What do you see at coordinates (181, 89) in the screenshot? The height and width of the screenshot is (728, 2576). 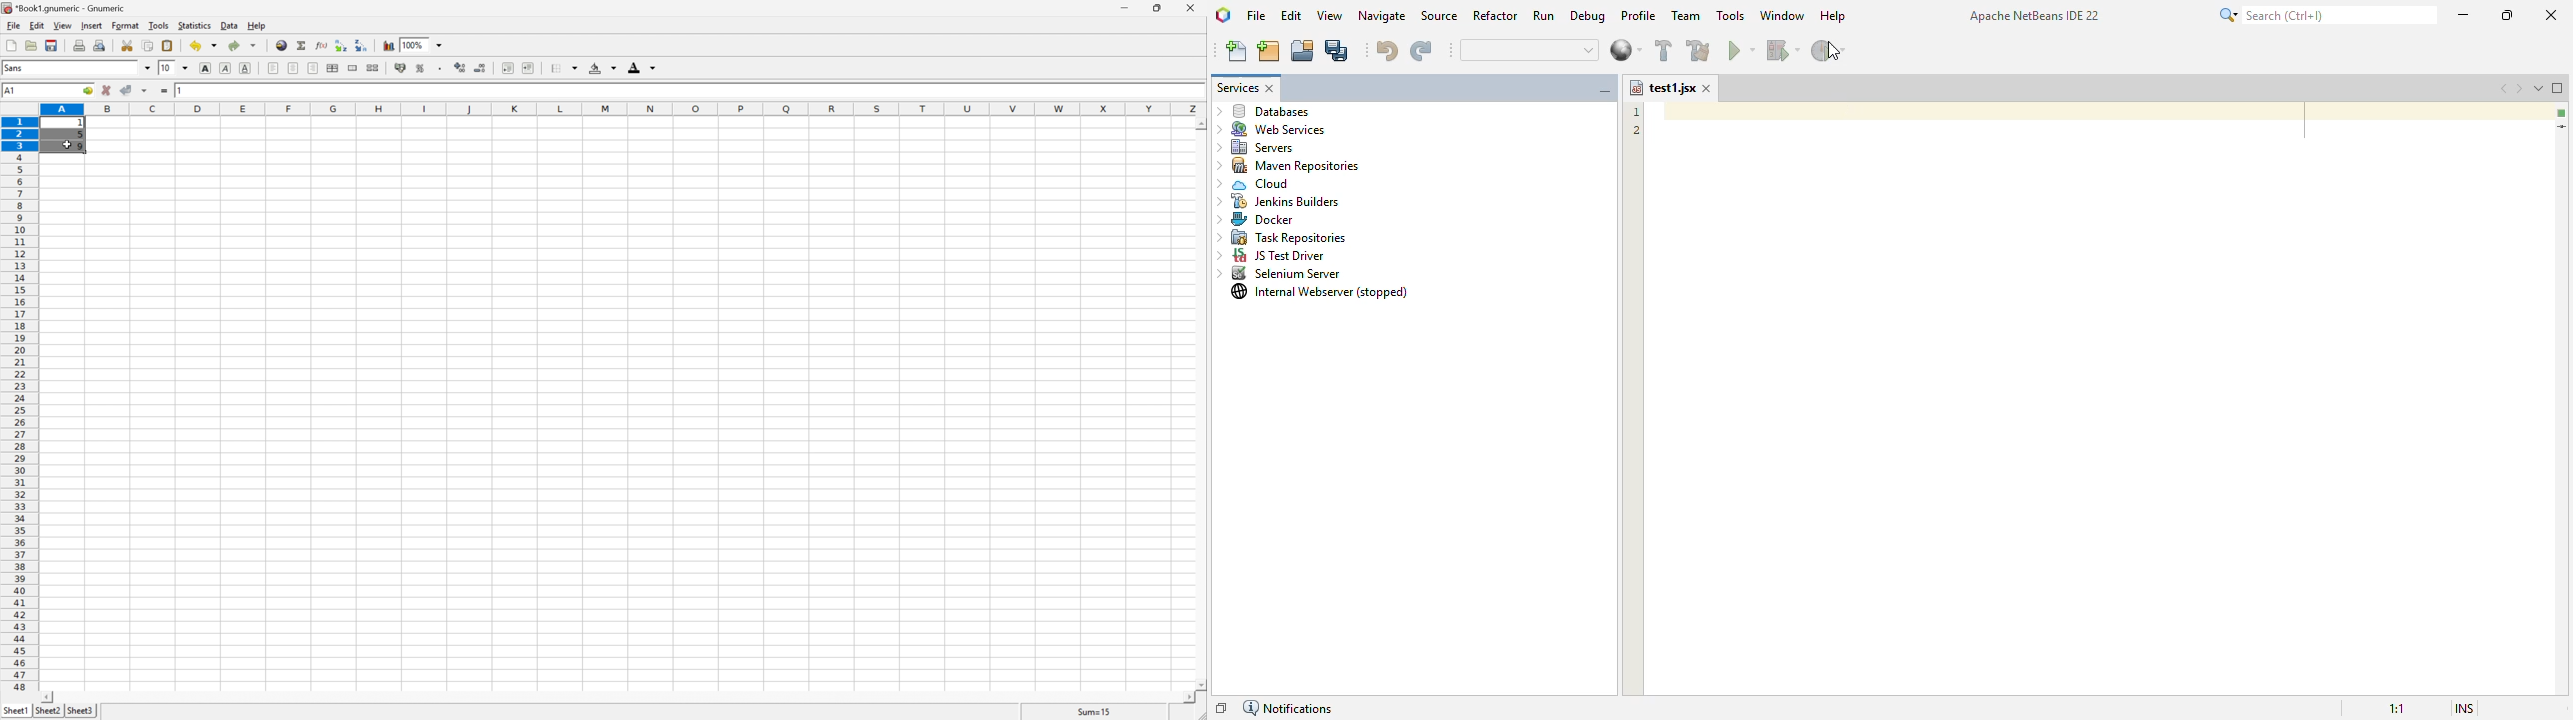 I see `1` at bounding box center [181, 89].